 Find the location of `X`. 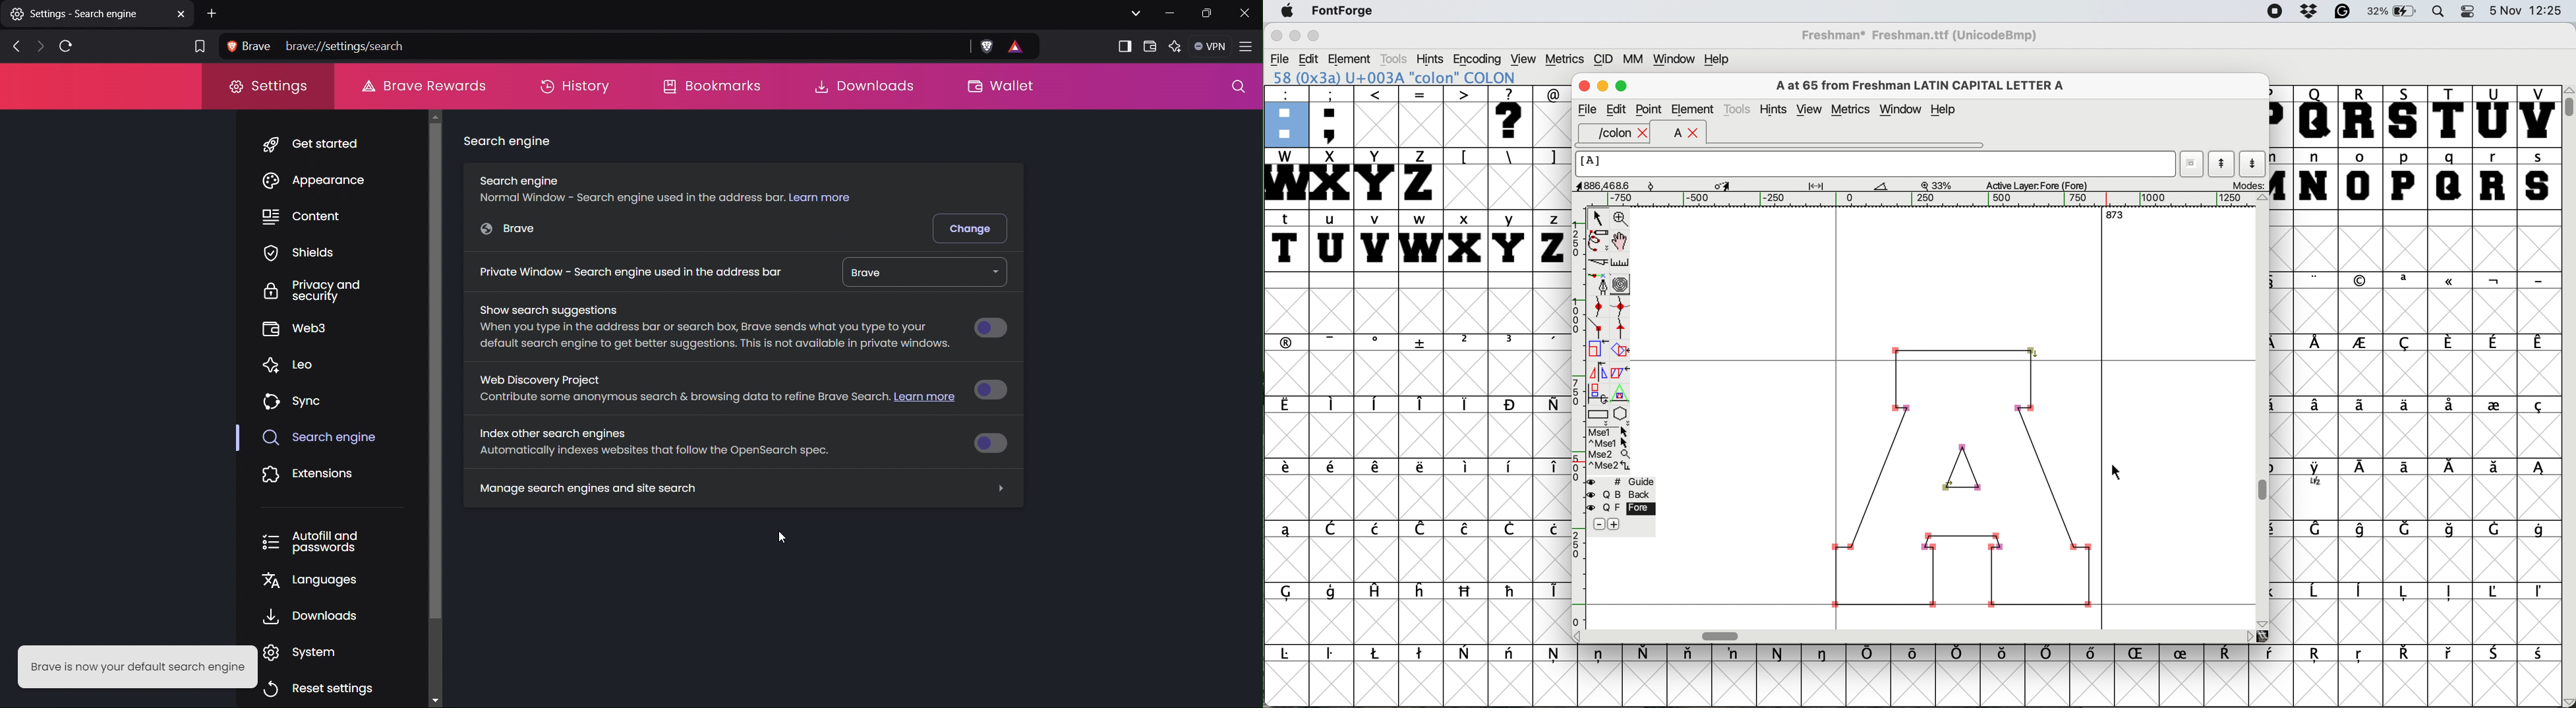

X is located at coordinates (1331, 179).